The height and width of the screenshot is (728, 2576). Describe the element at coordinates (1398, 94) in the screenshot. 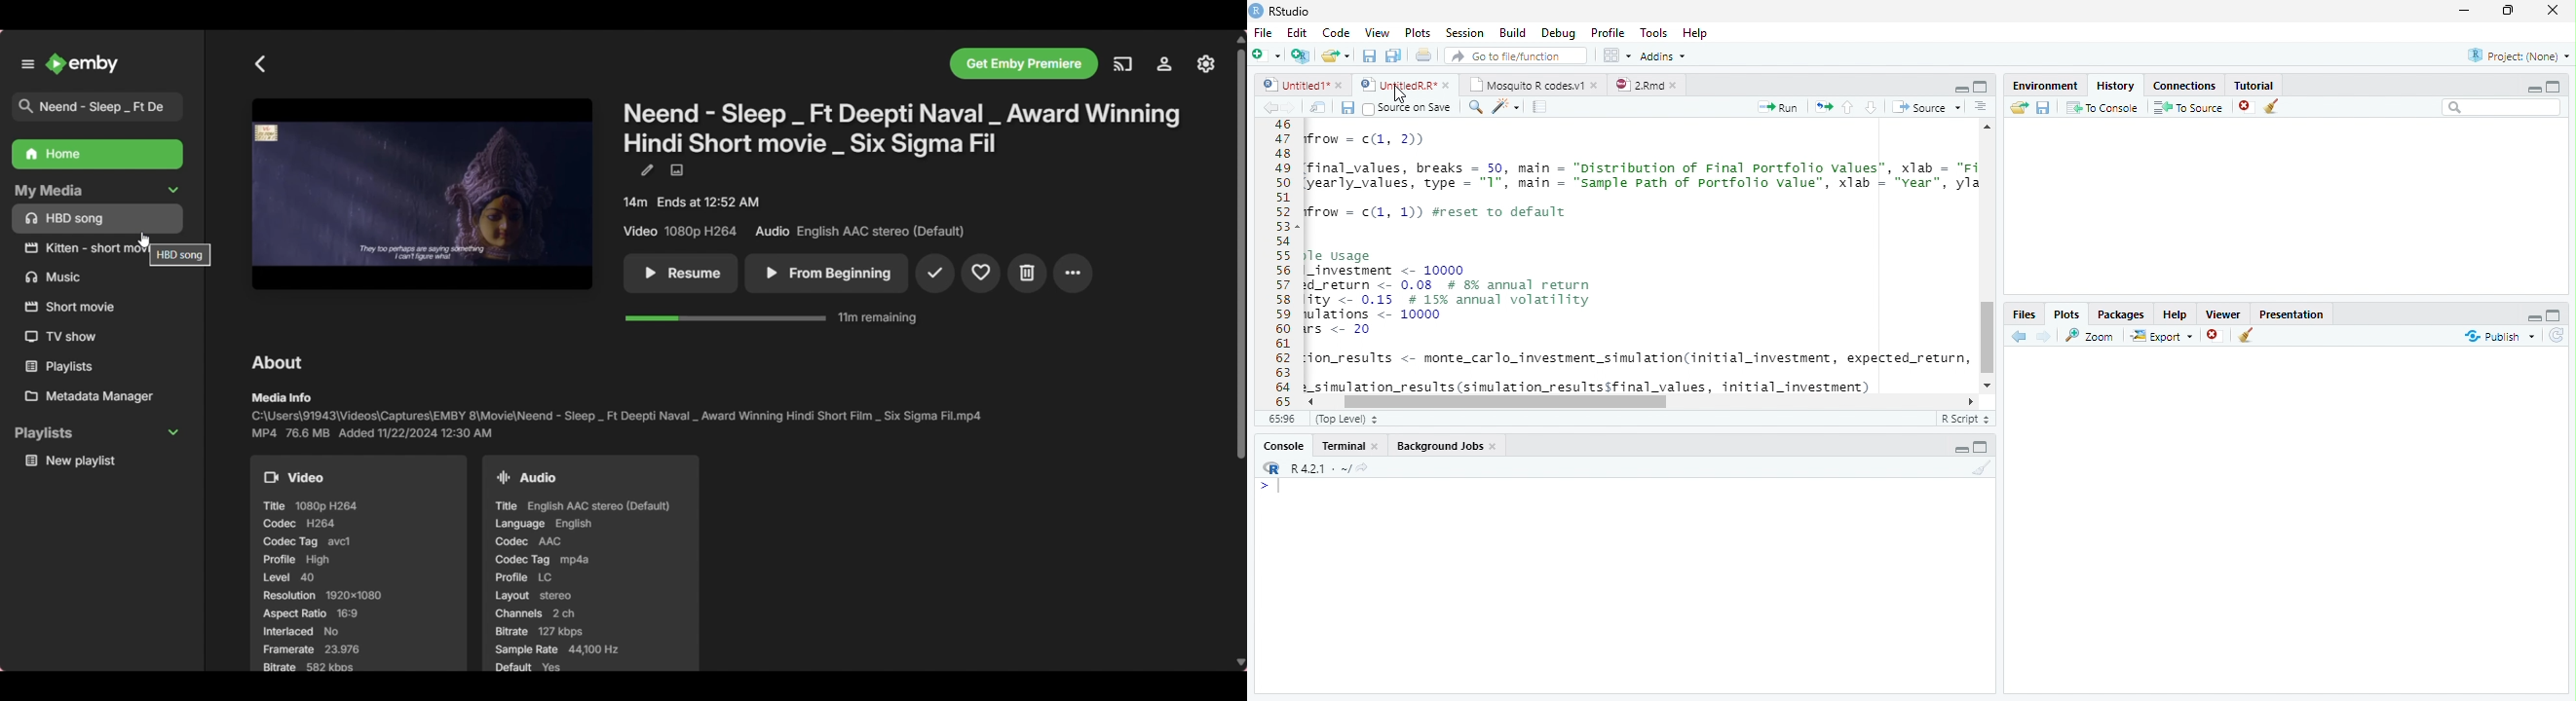

I see `Mouse Cursor` at that location.